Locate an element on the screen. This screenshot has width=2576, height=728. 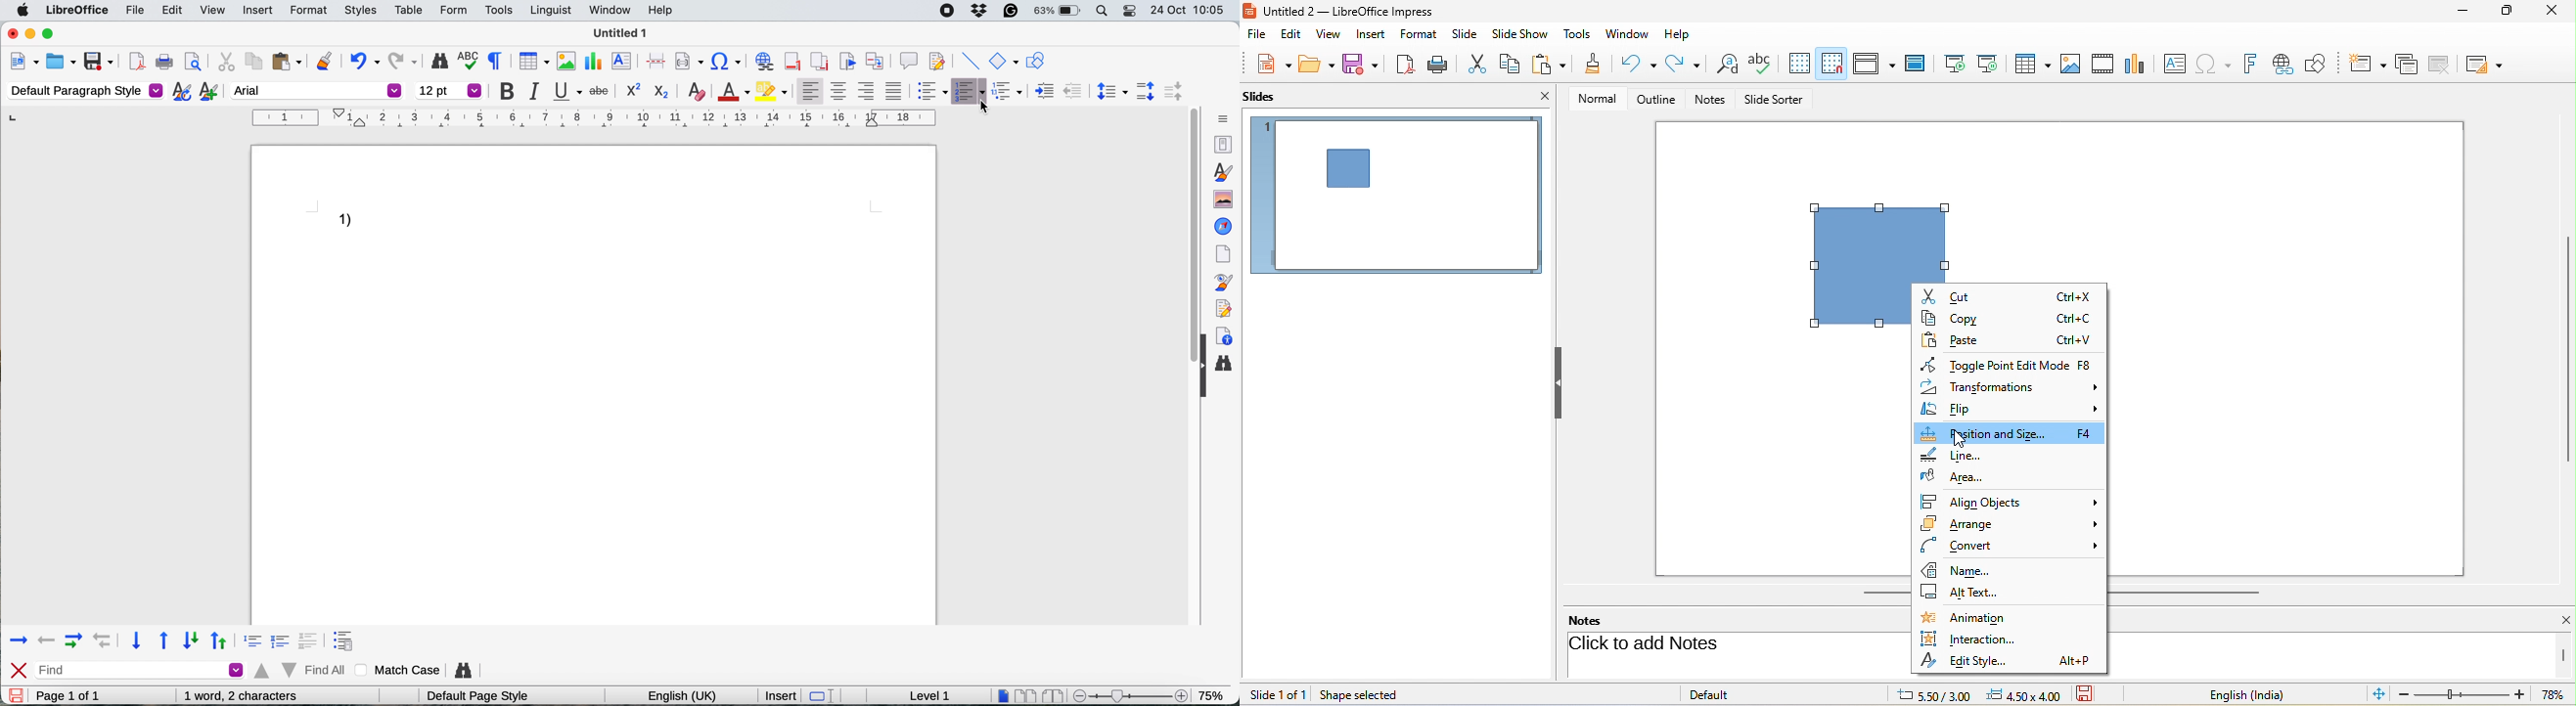
find and replace is located at coordinates (1725, 66).